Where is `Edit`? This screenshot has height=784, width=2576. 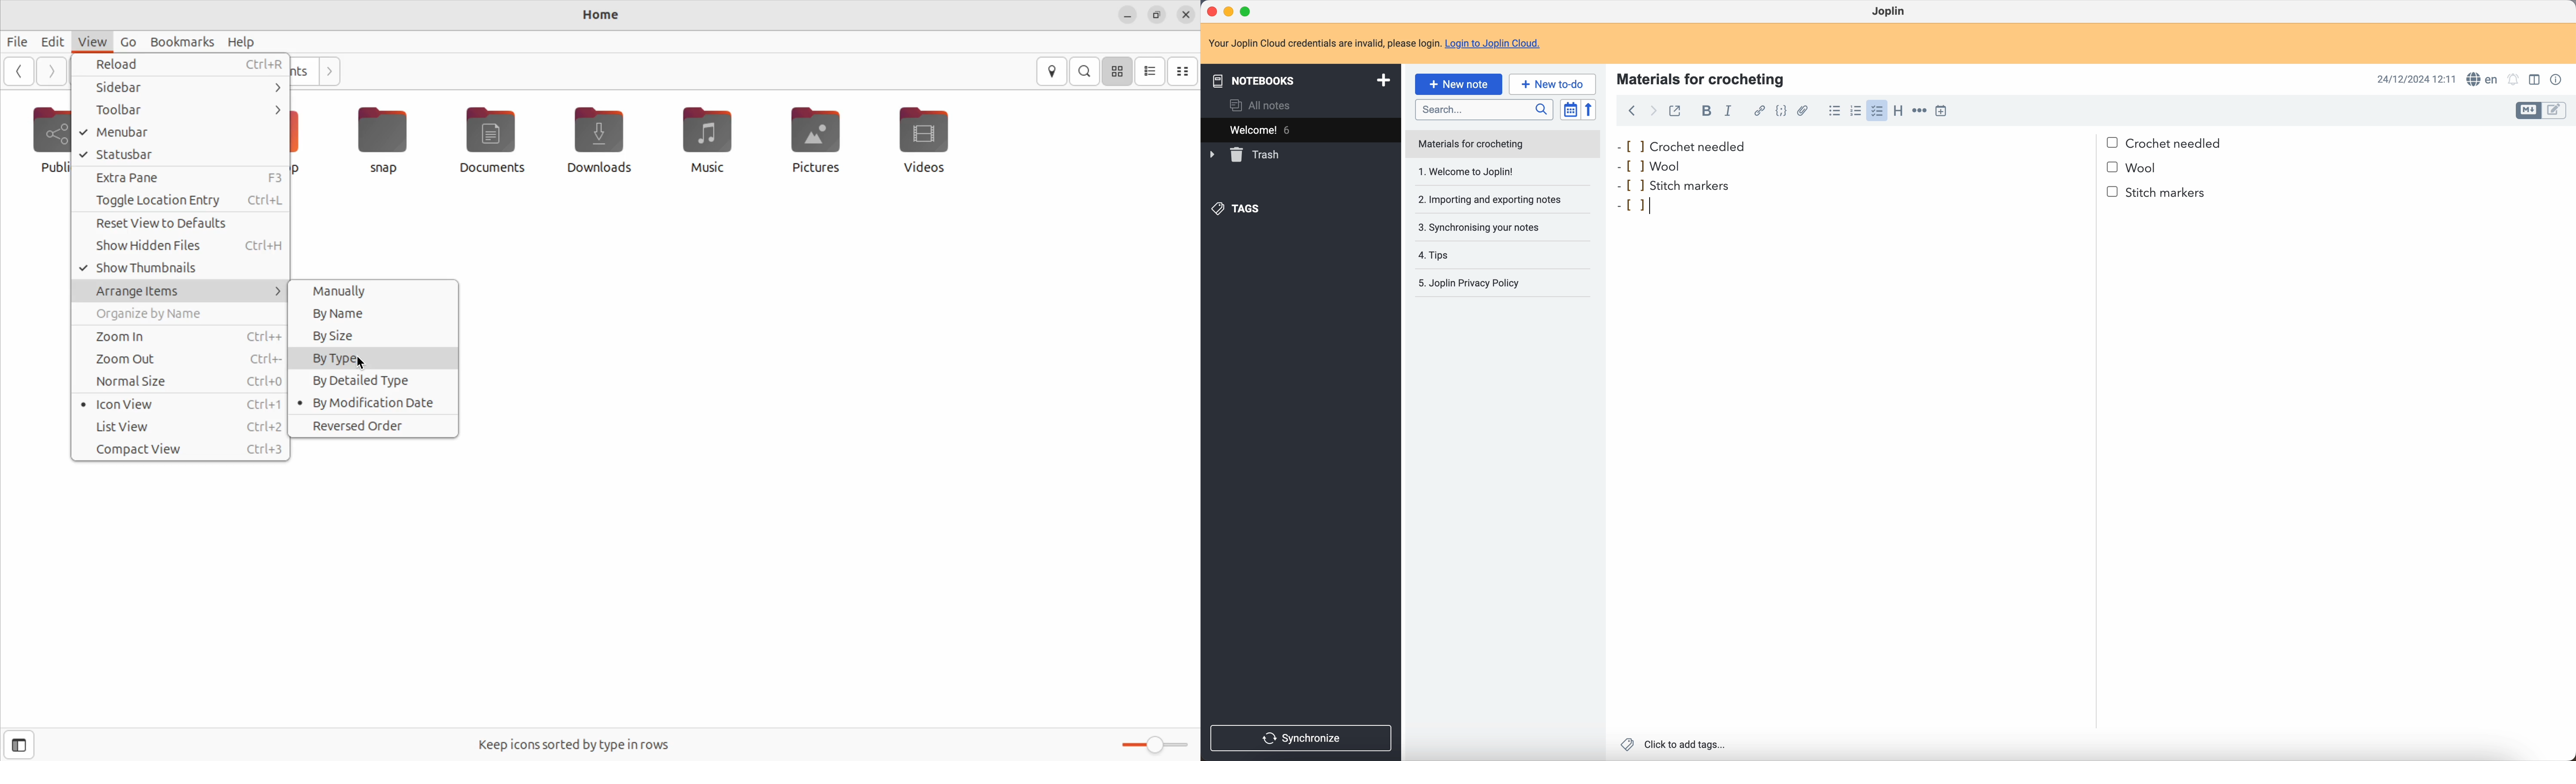 Edit is located at coordinates (52, 43).